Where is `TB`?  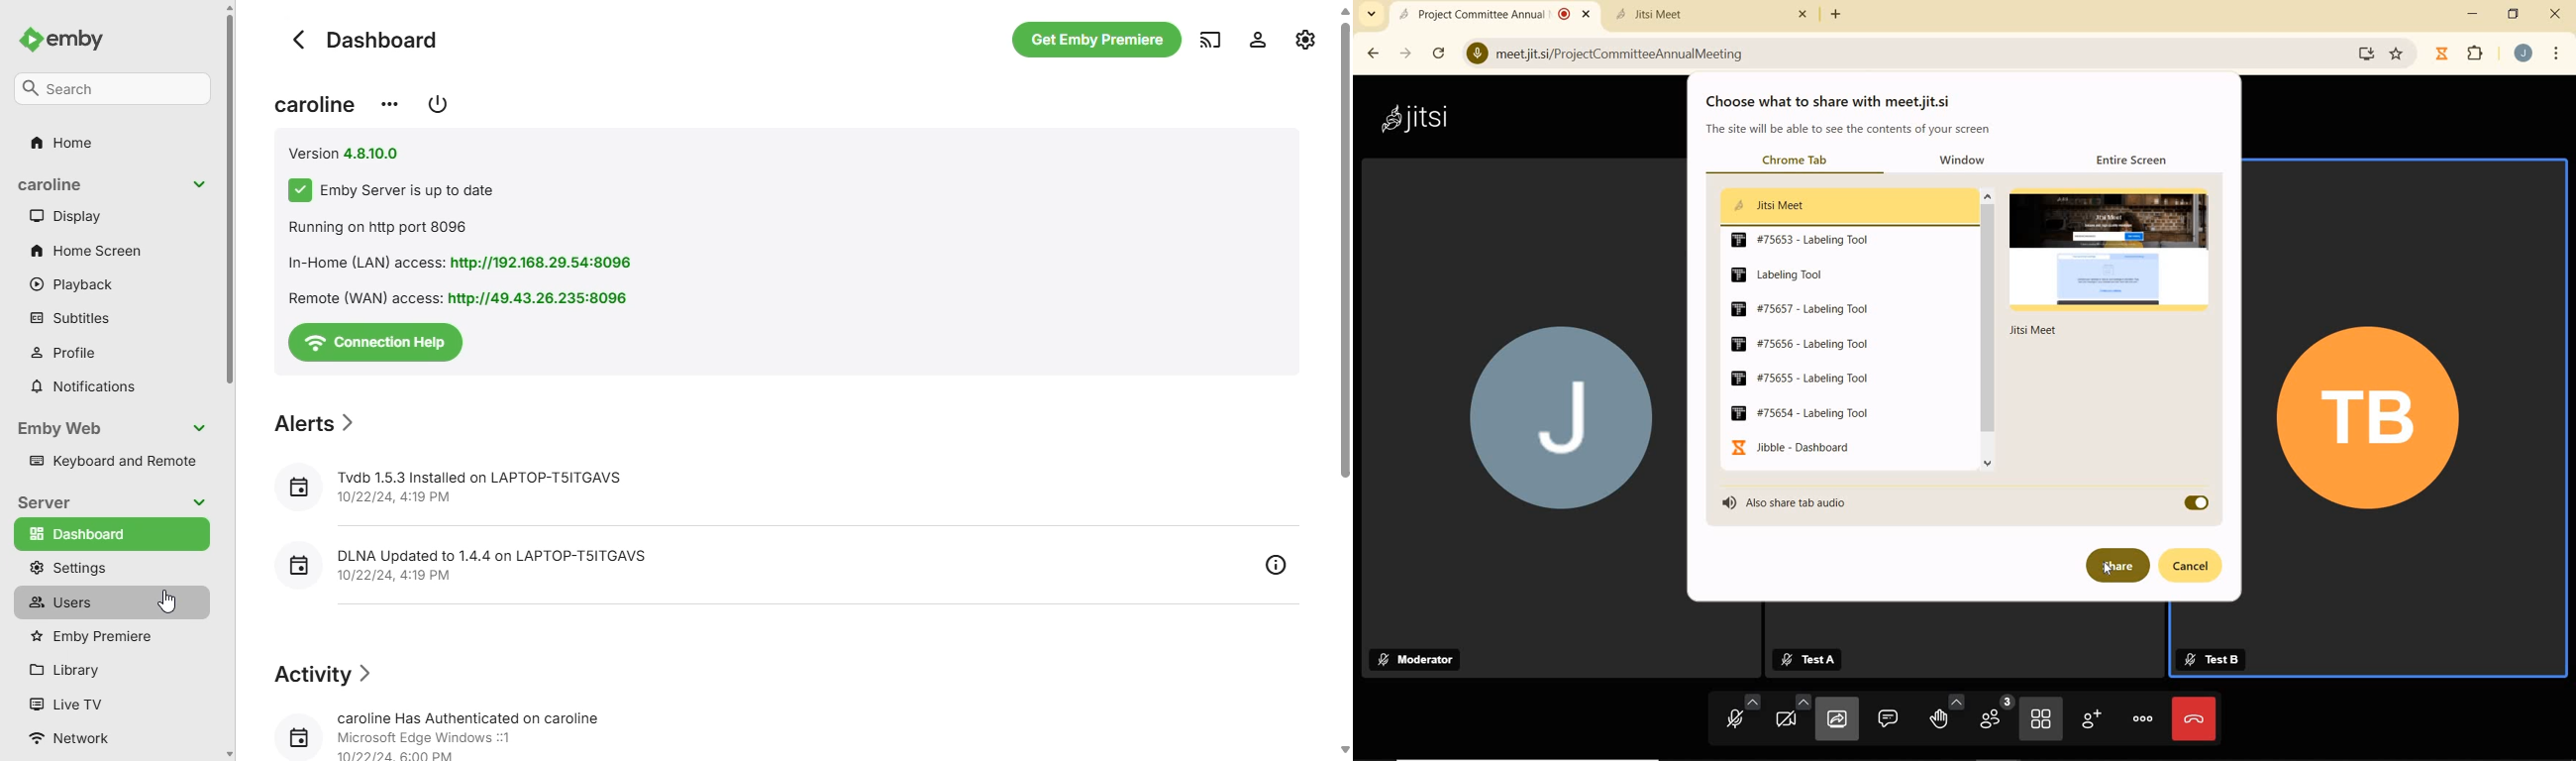 TB is located at coordinates (2370, 419).